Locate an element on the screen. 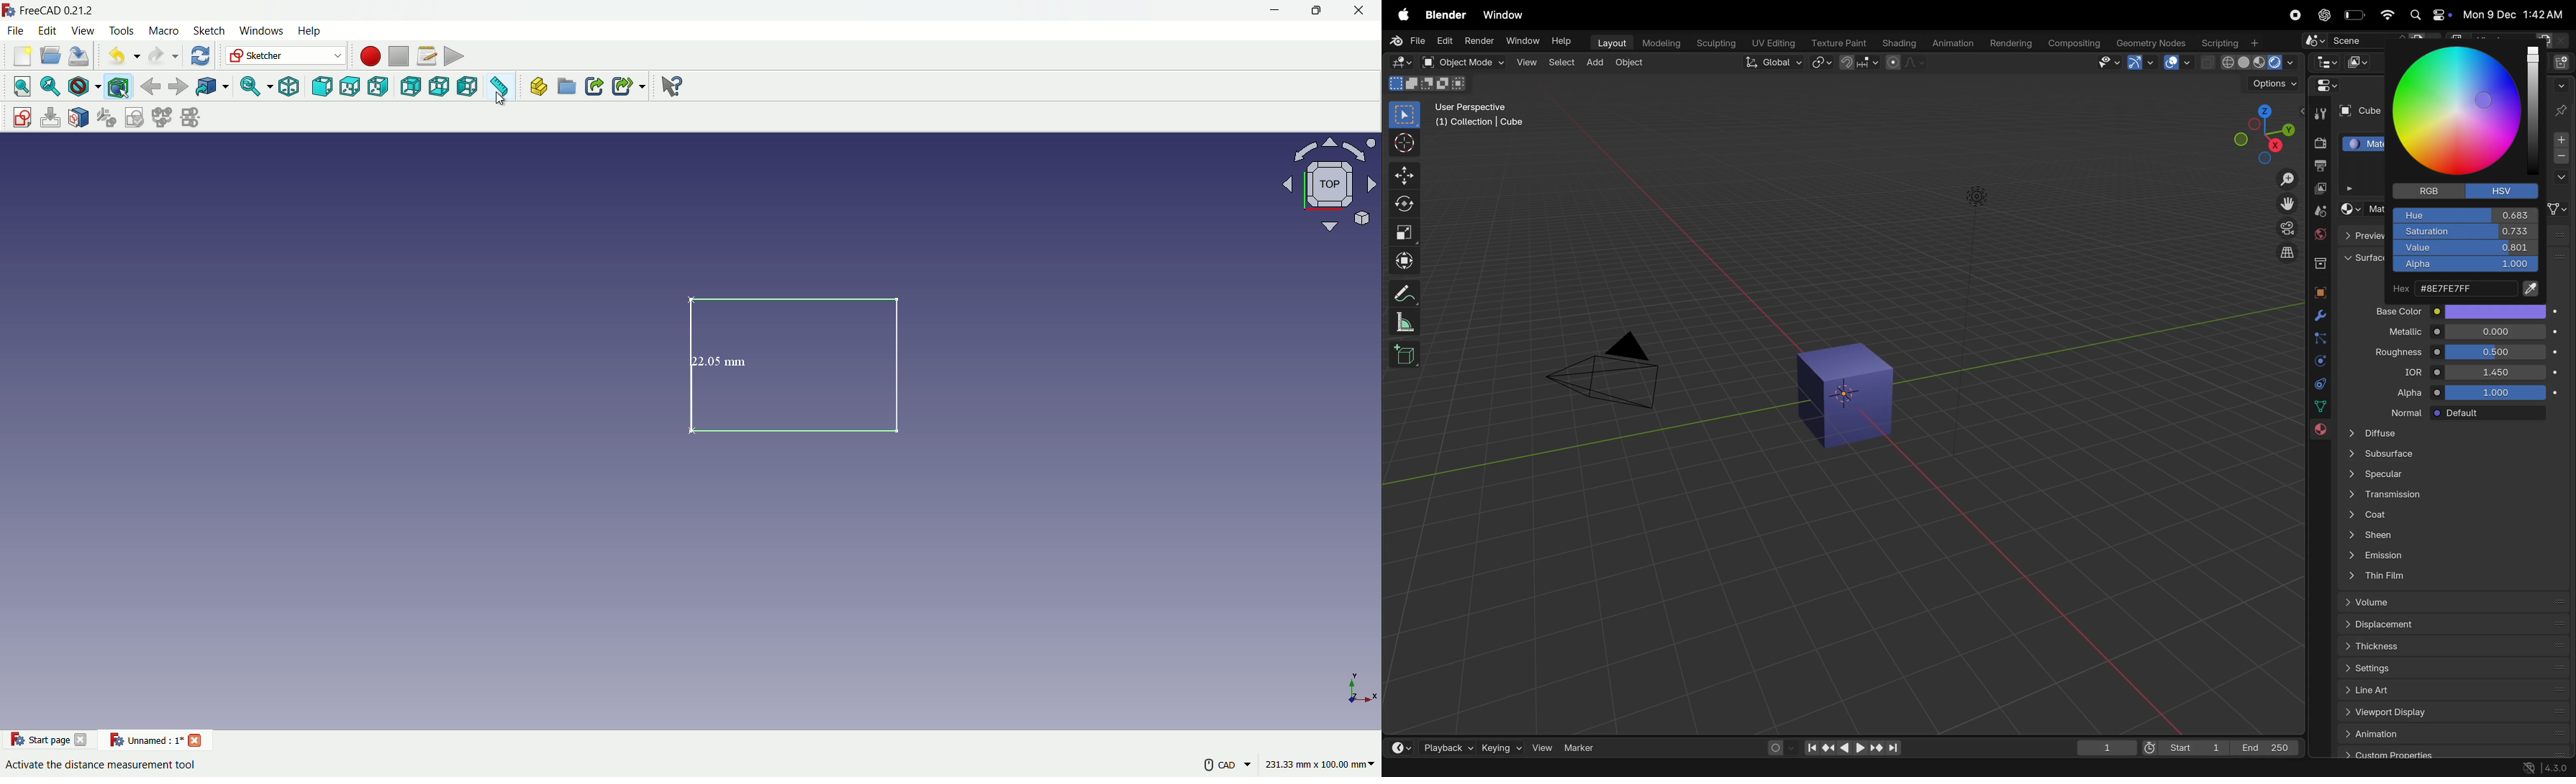 The height and width of the screenshot is (784, 2576). create group is located at coordinates (568, 88).